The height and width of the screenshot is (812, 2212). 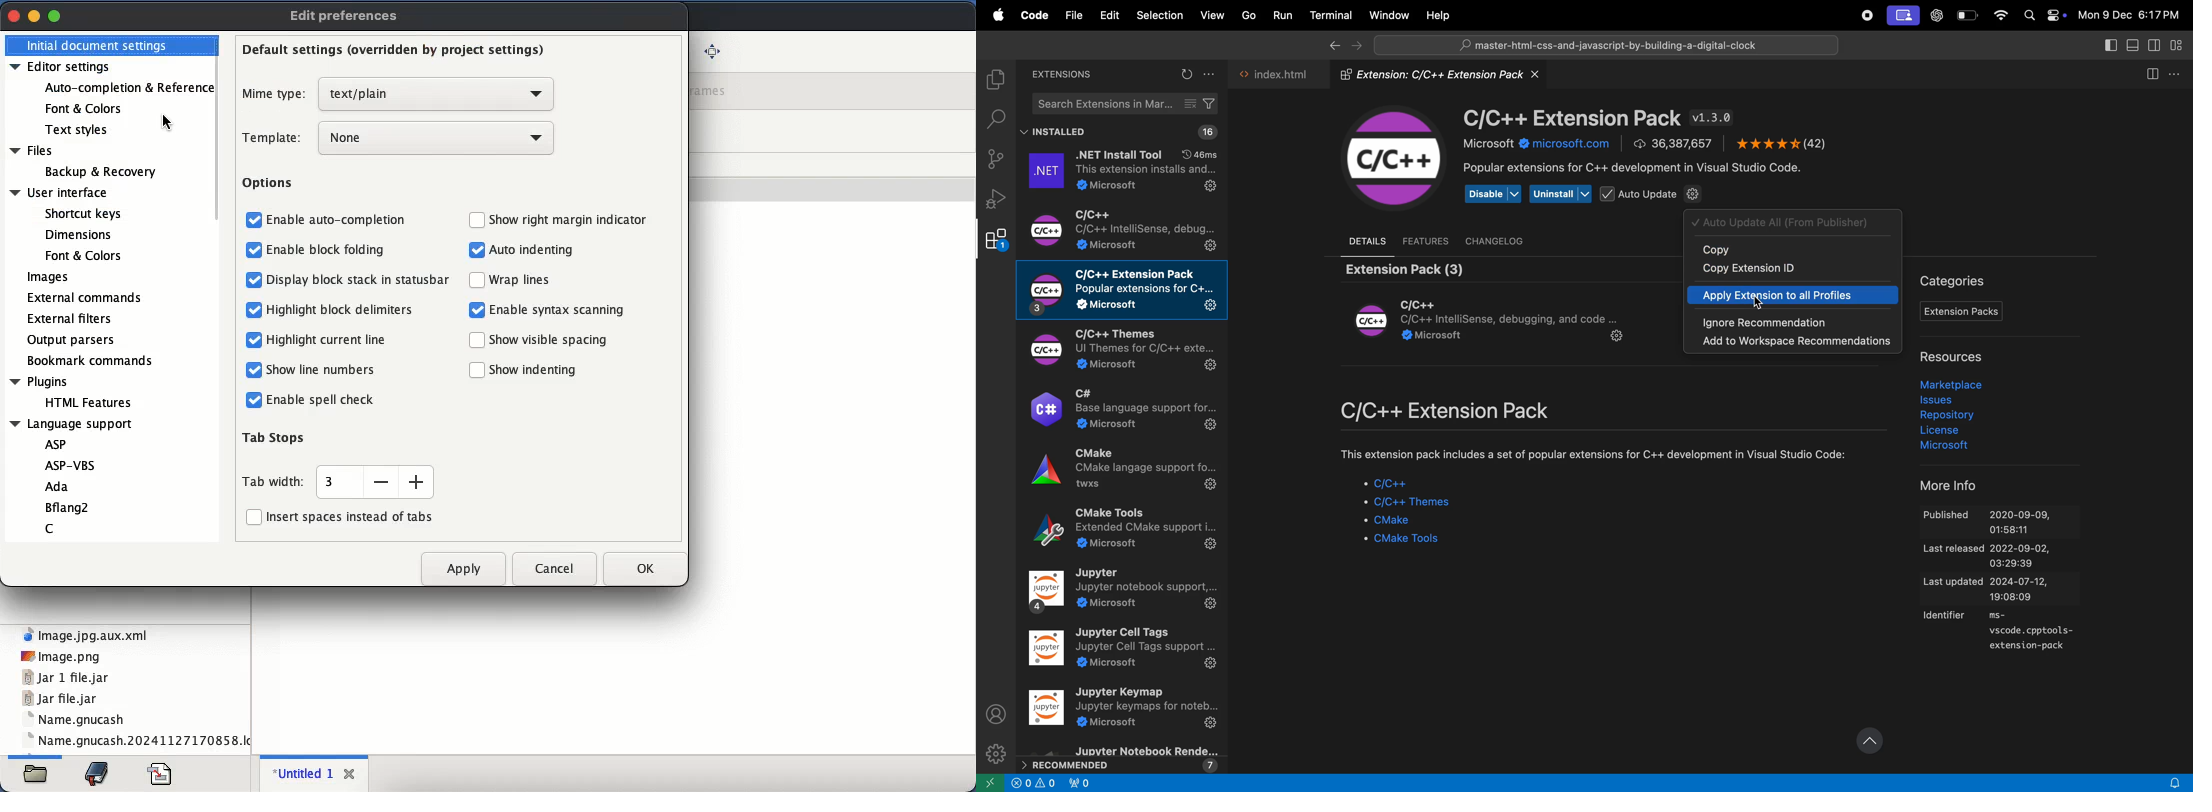 What do you see at coordinates (251, 370) in the screenshot?
I see `checkbox` at bounding box center [251, 370].